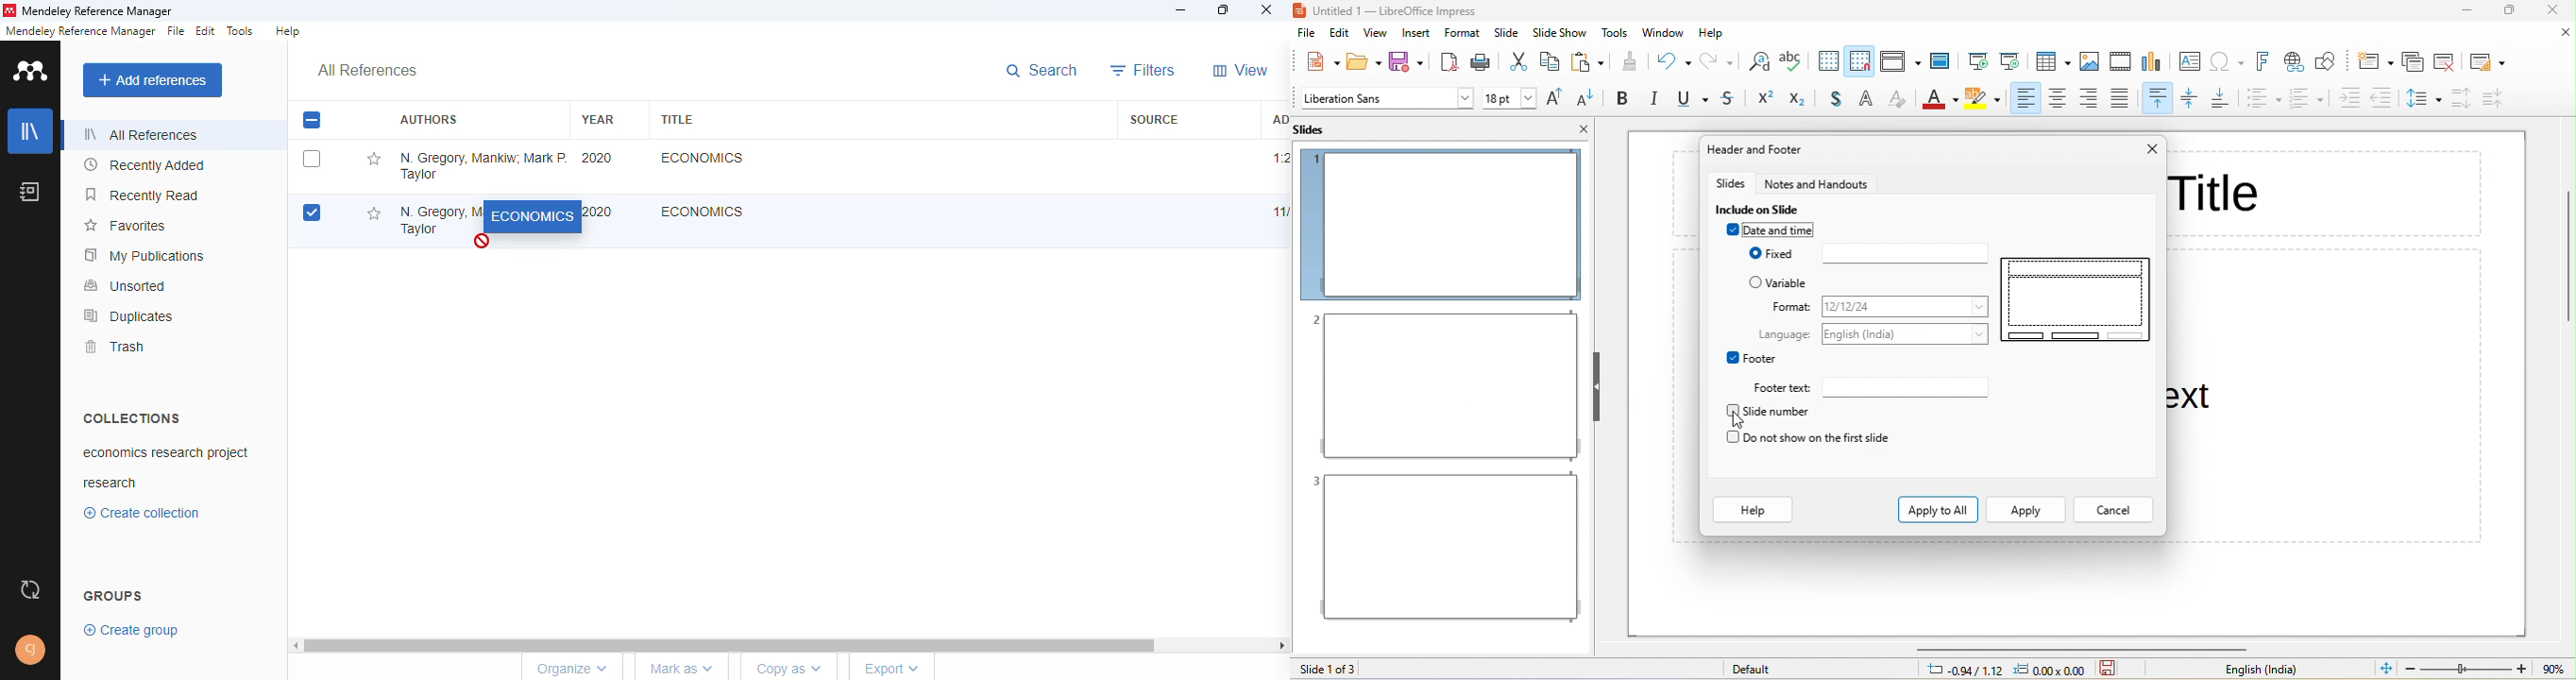  Describe the element at coordinates (1410, 11) in the screenshot. I see `title` at that location.